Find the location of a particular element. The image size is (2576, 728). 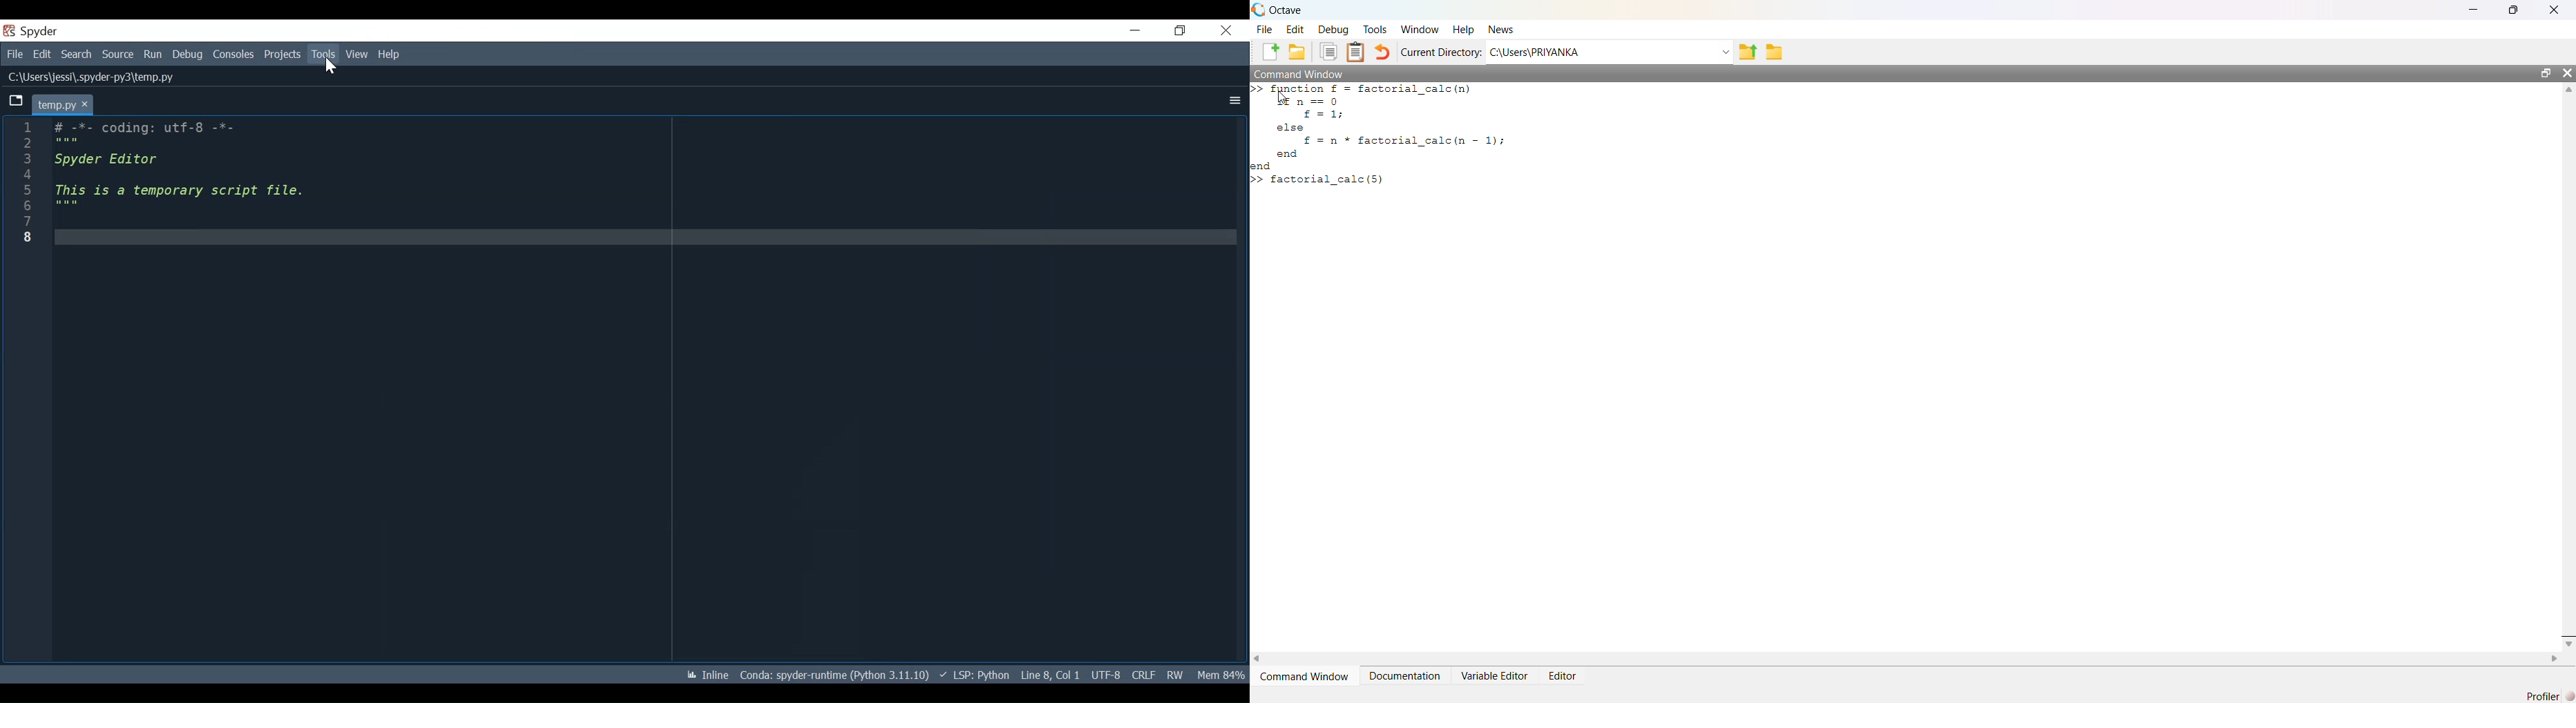

Close is located at coordinates (1227, 31).